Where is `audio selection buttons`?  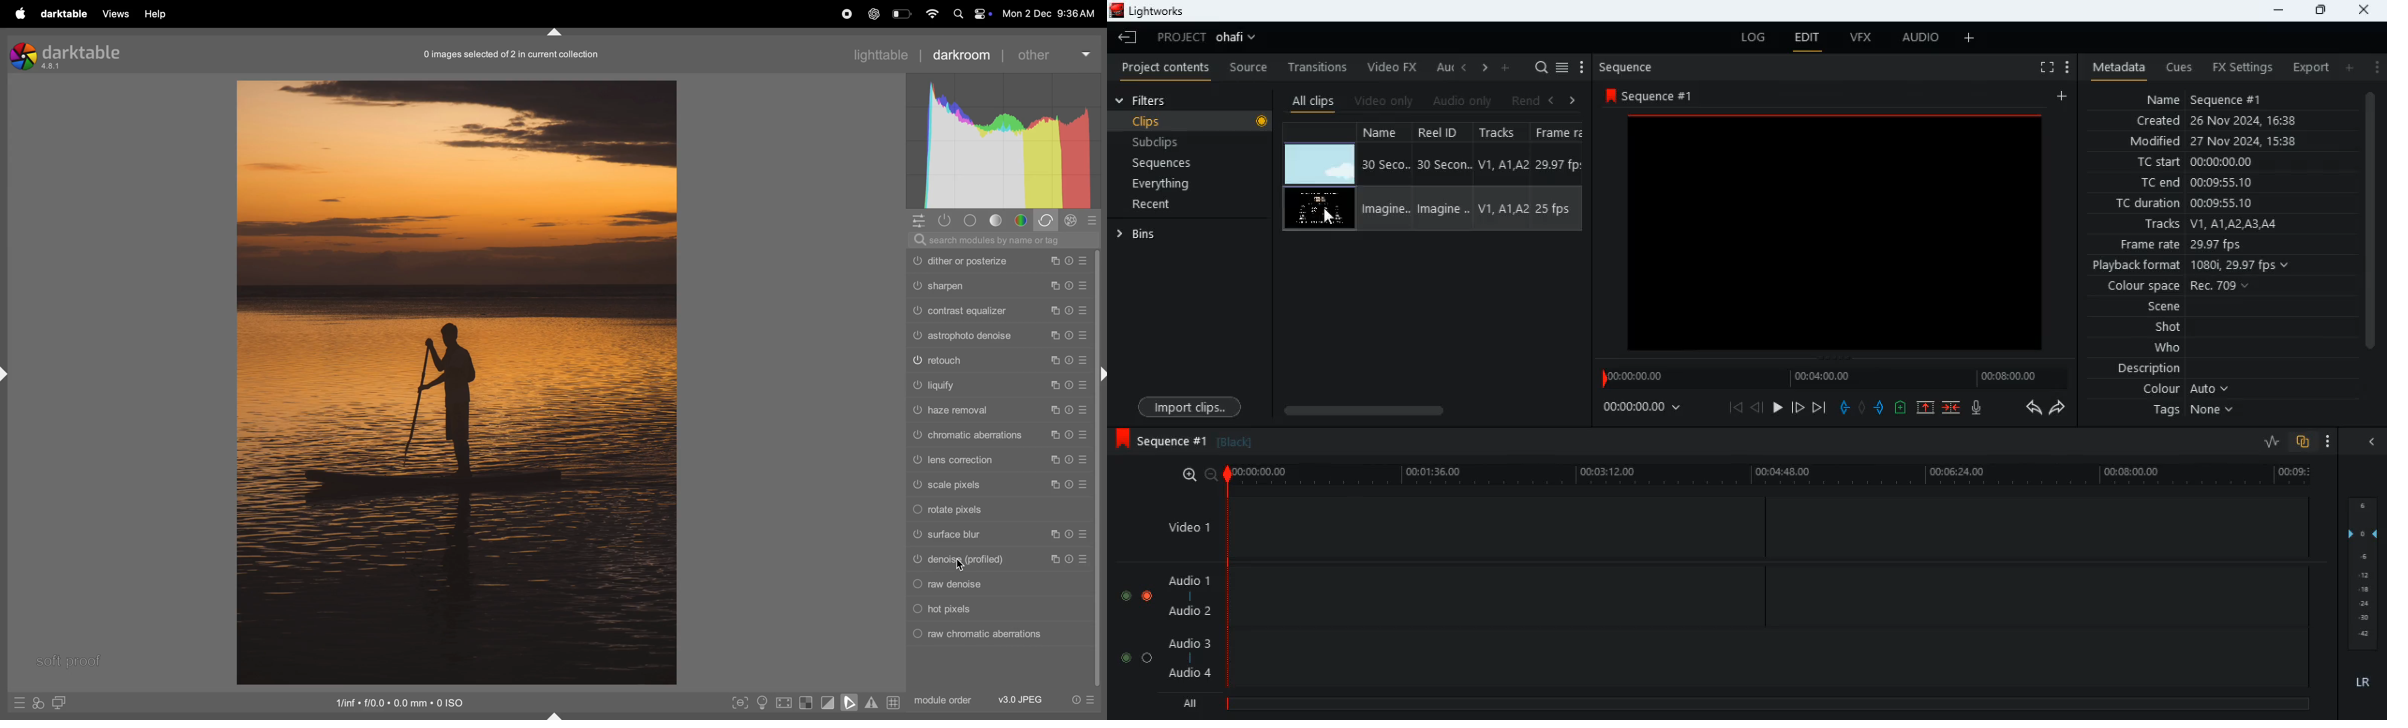
audio selection buttons is located at coordinates (1138, 596).